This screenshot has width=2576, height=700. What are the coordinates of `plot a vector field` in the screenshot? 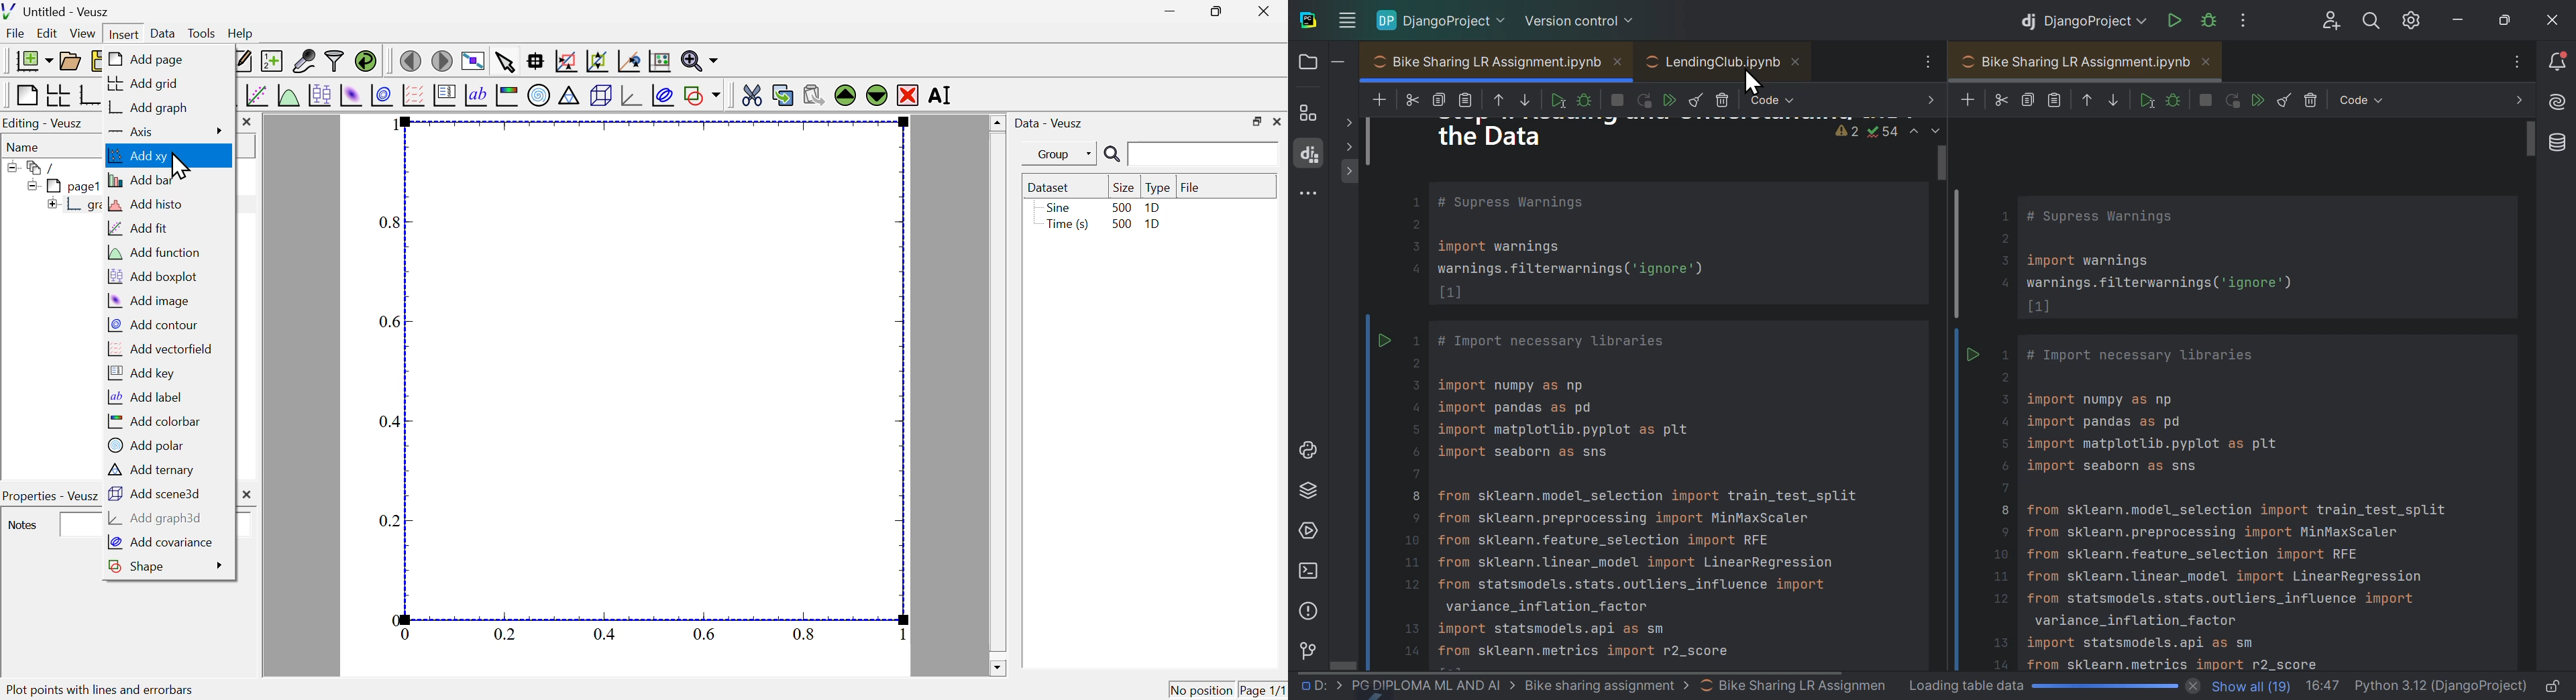 It's located at (413, 95).